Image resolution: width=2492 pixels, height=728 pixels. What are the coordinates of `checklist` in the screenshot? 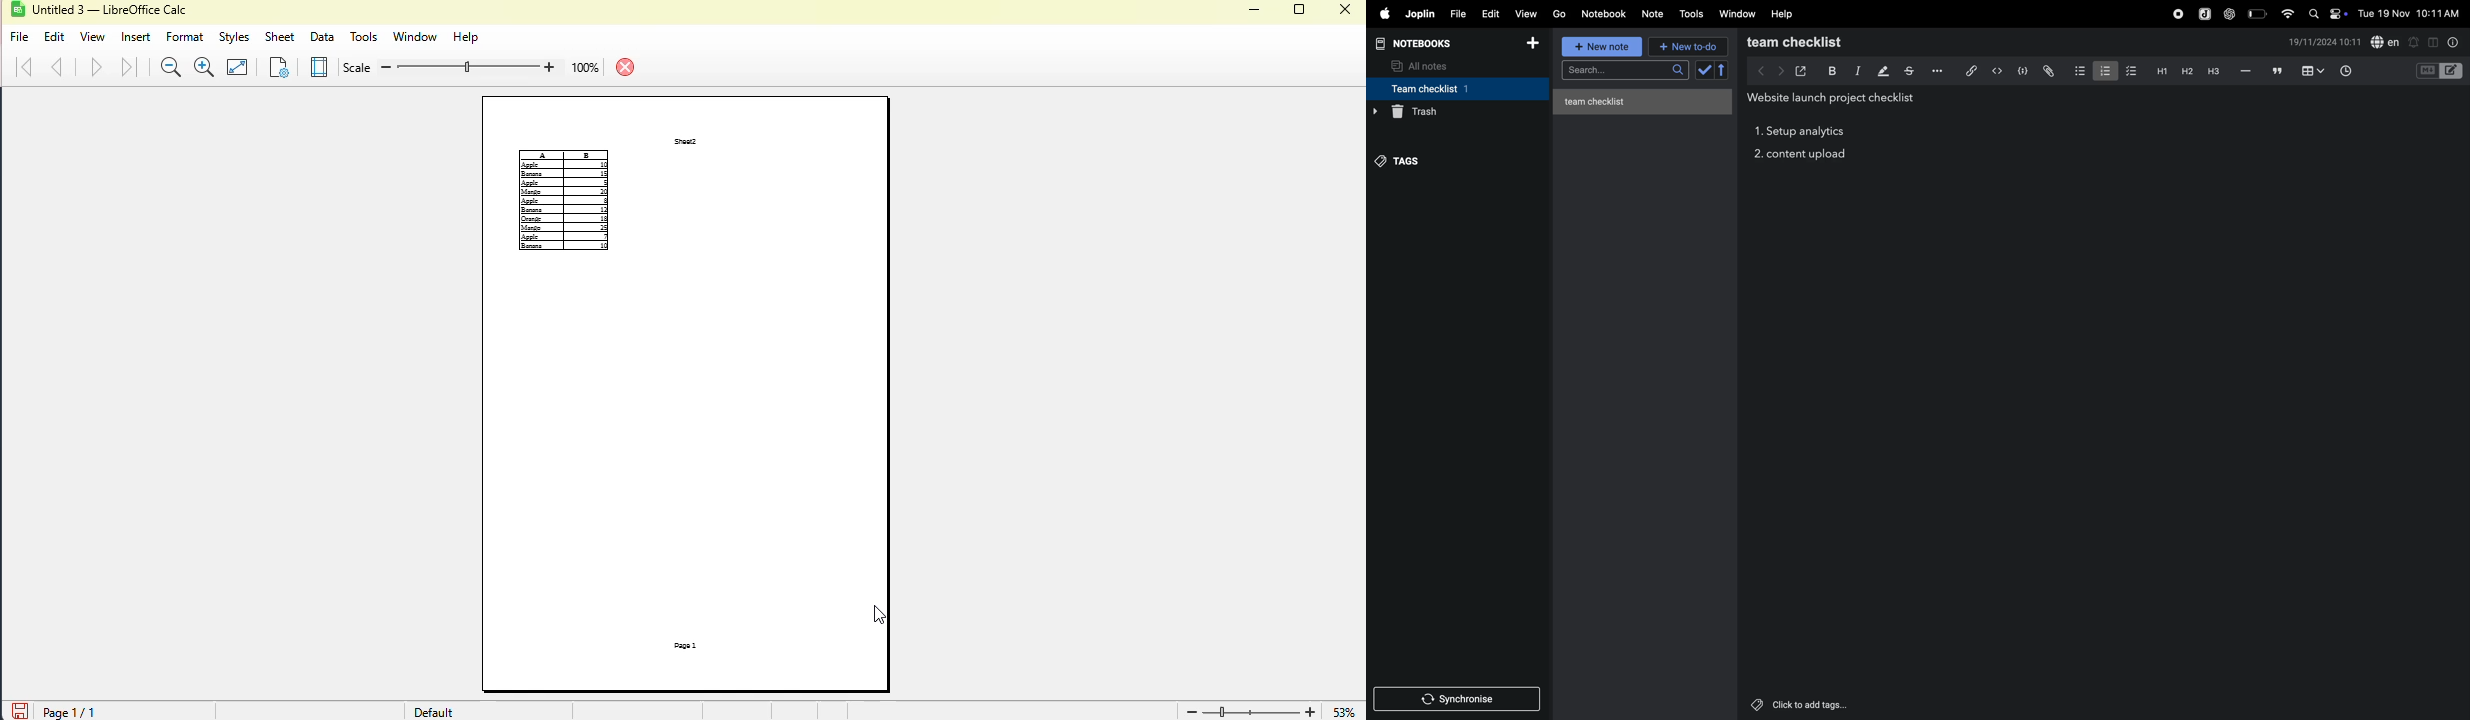 It's located at (2132, 72).